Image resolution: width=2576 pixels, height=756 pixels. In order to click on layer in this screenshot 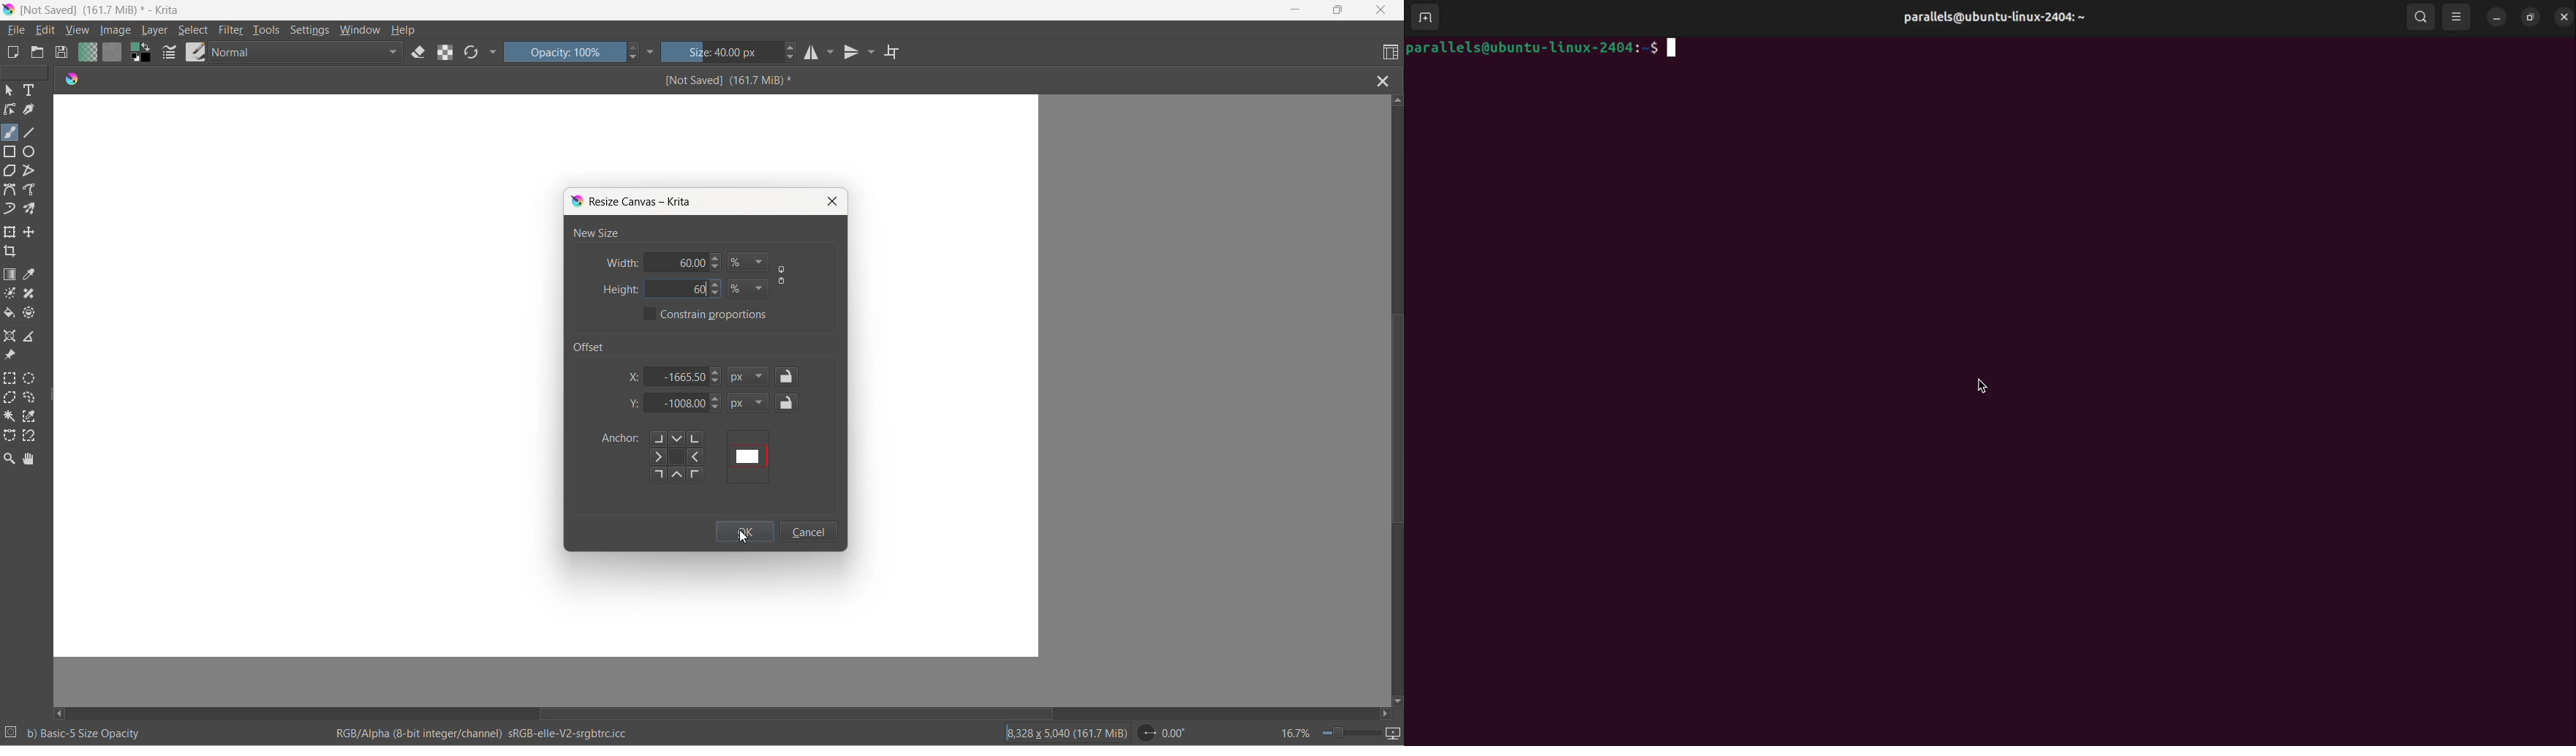, I will do `click(156, 31)`.